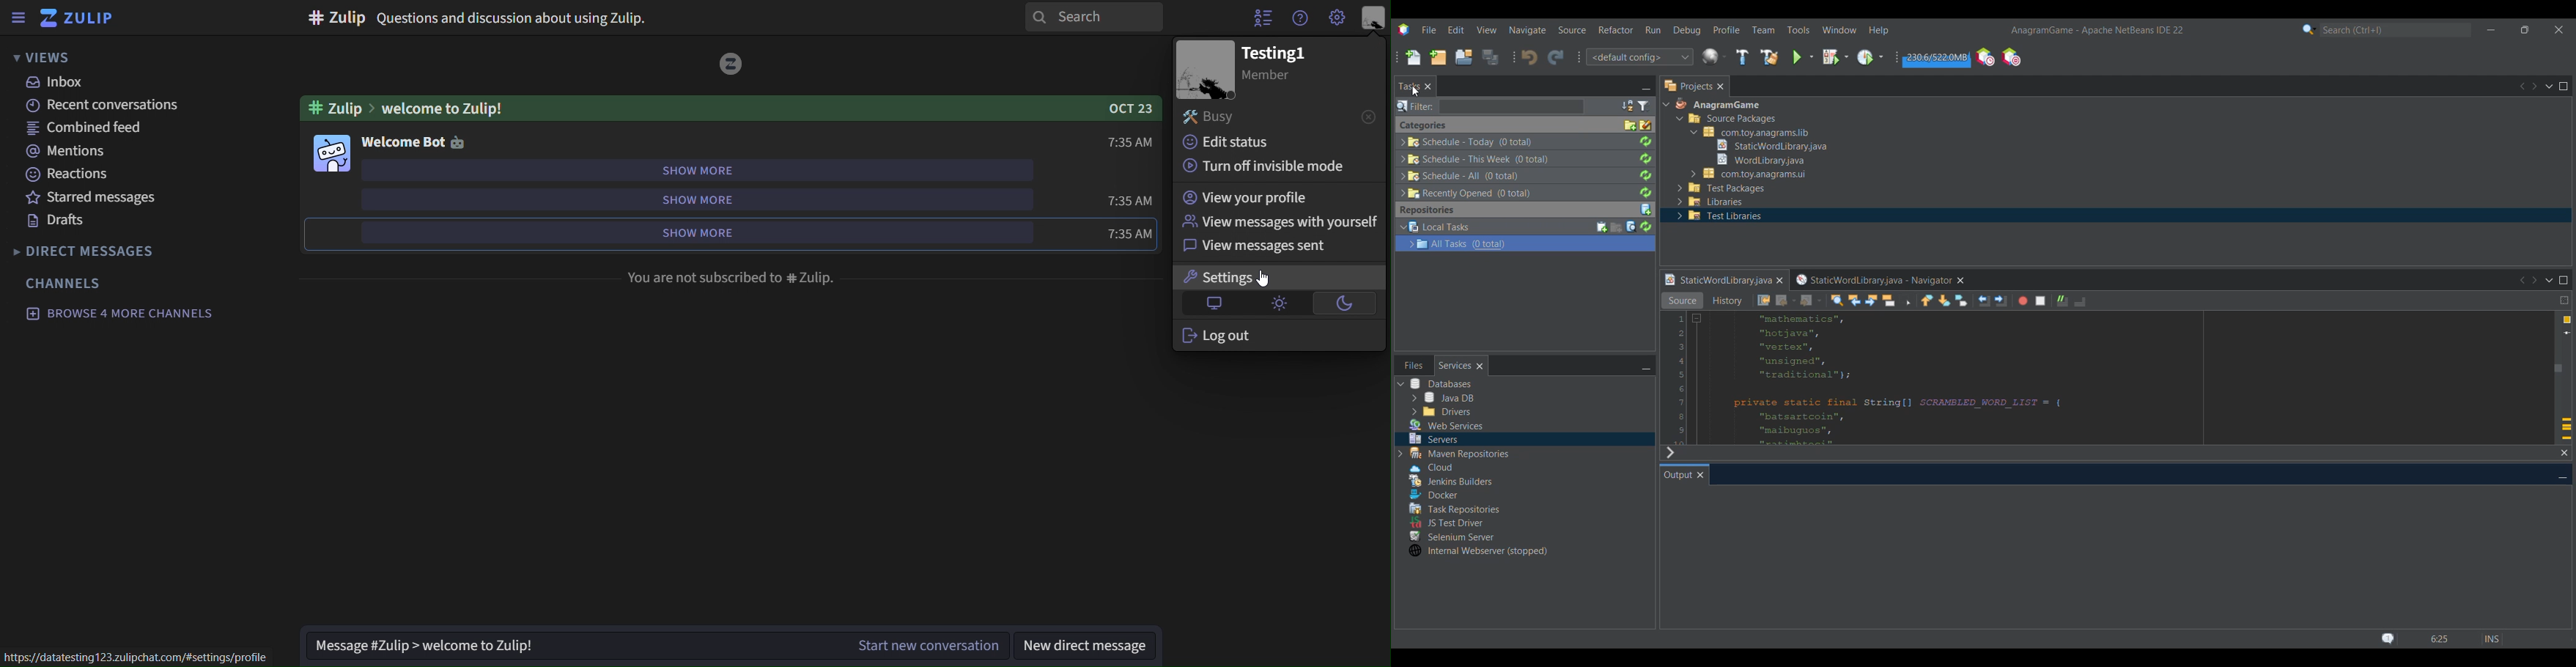  I want to click on Close, so click(1700, 475).